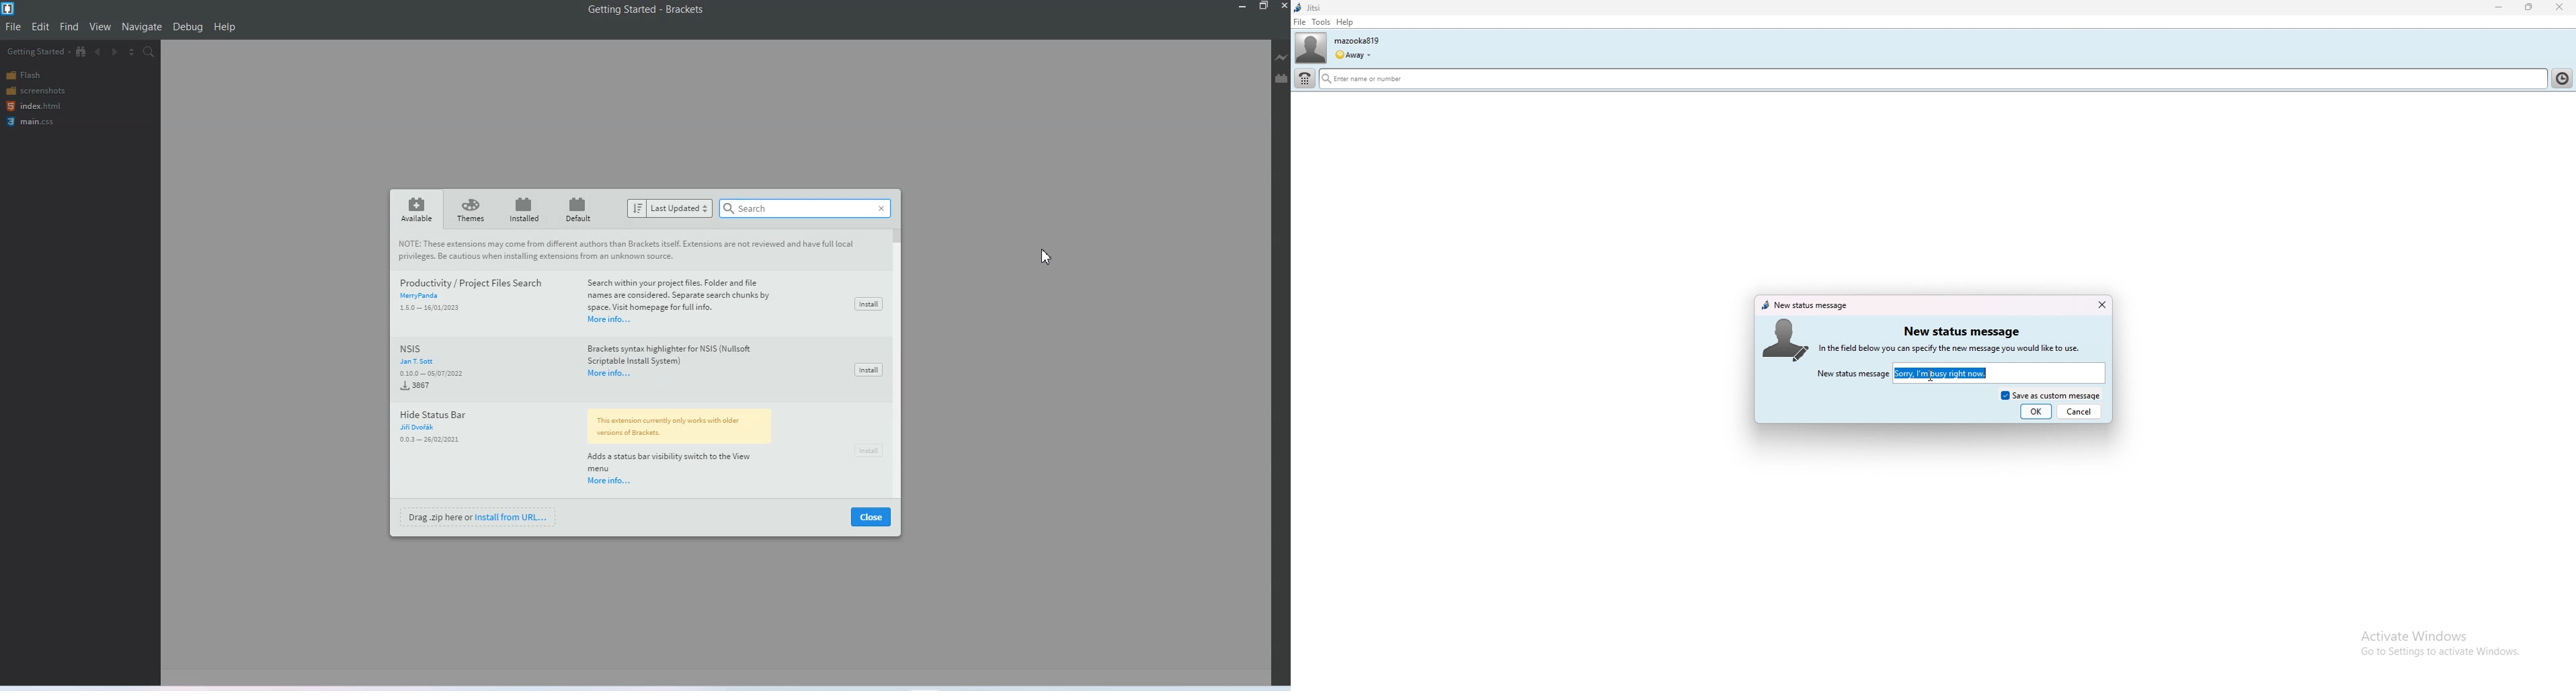  What do you see at coordinates (1956, 373) in the screenshot?
I see `sorry i m busy right now` at bounding box center [1956, 373].